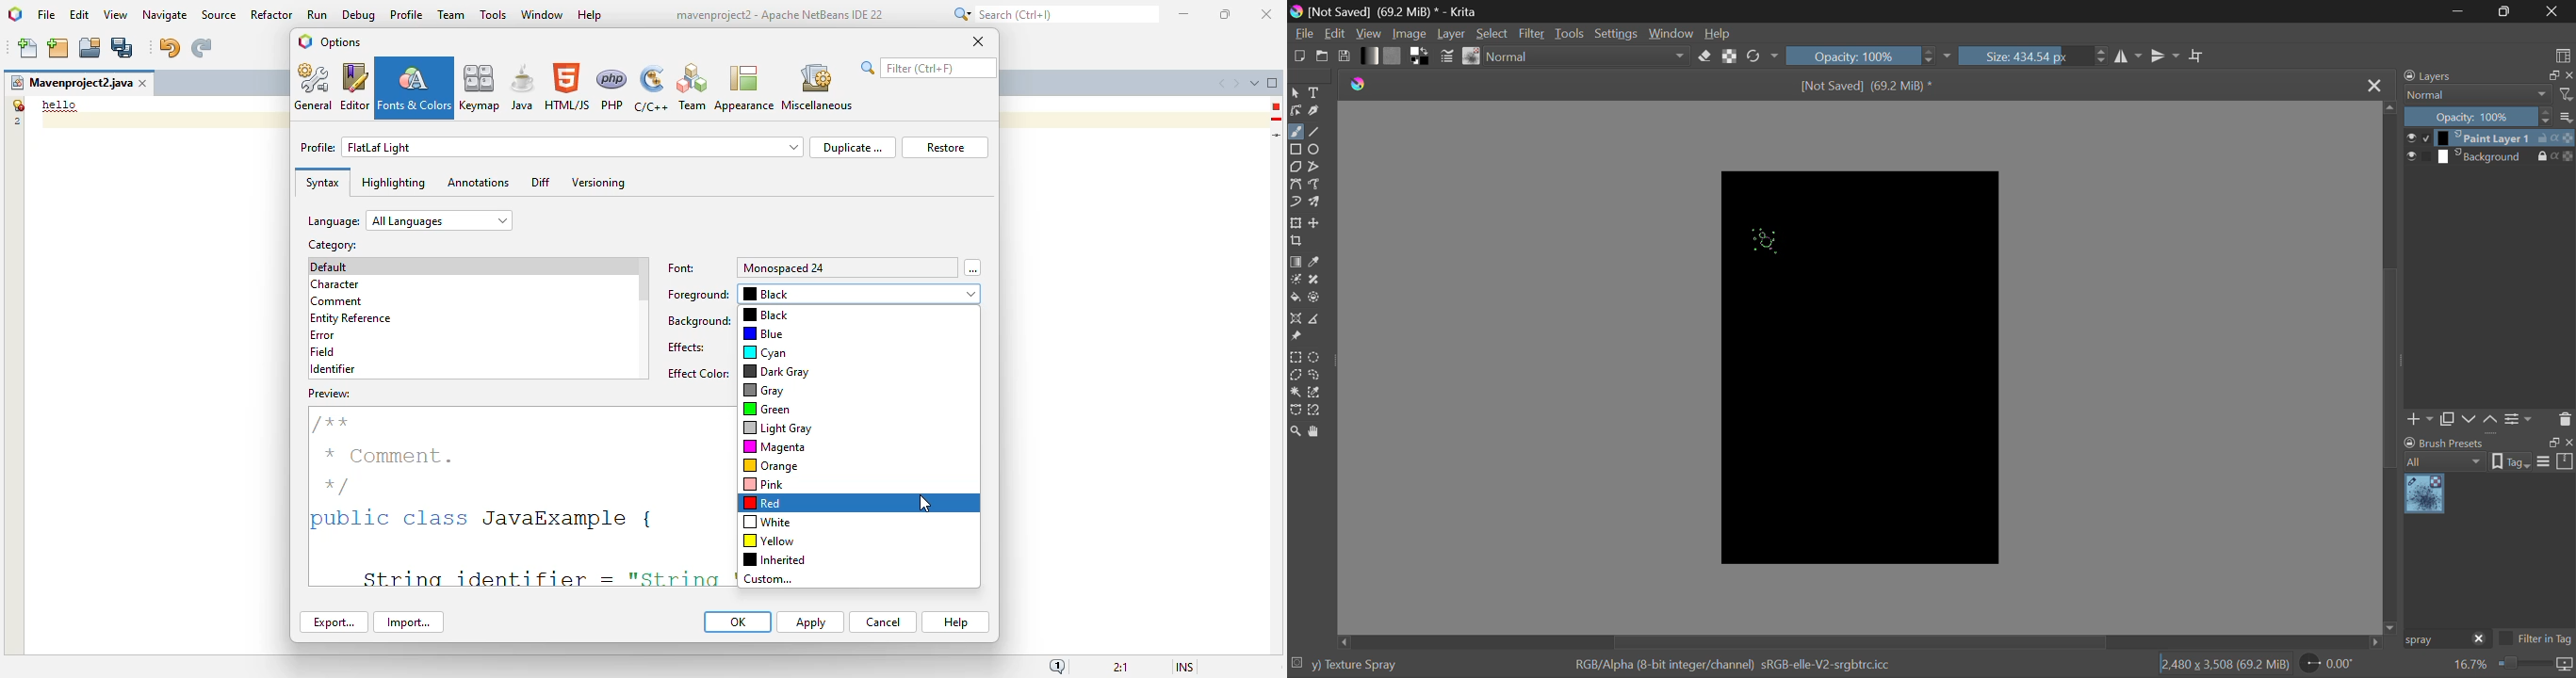  Describe the element at coordinates (1295, 319) in the screenshot. I see `Assistant Tool` at that location.